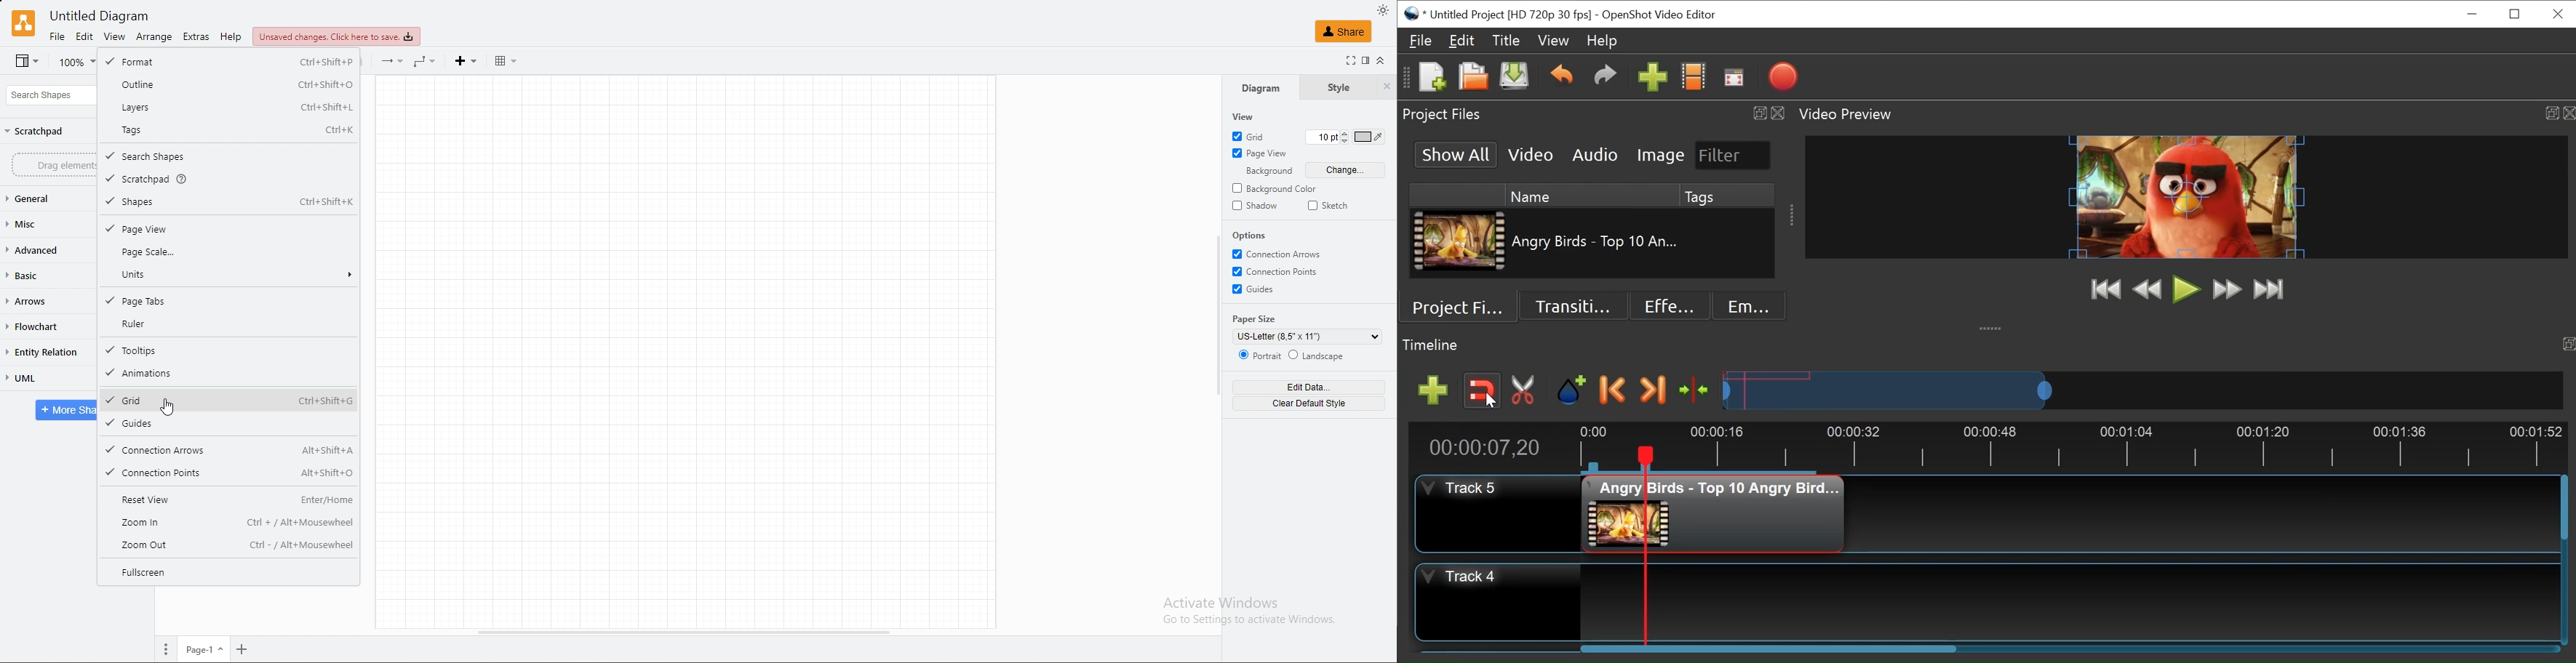  What do you see at coordinates (42, 249) in the screenshot?
I see `advanced` at bounding box center [42, 249].